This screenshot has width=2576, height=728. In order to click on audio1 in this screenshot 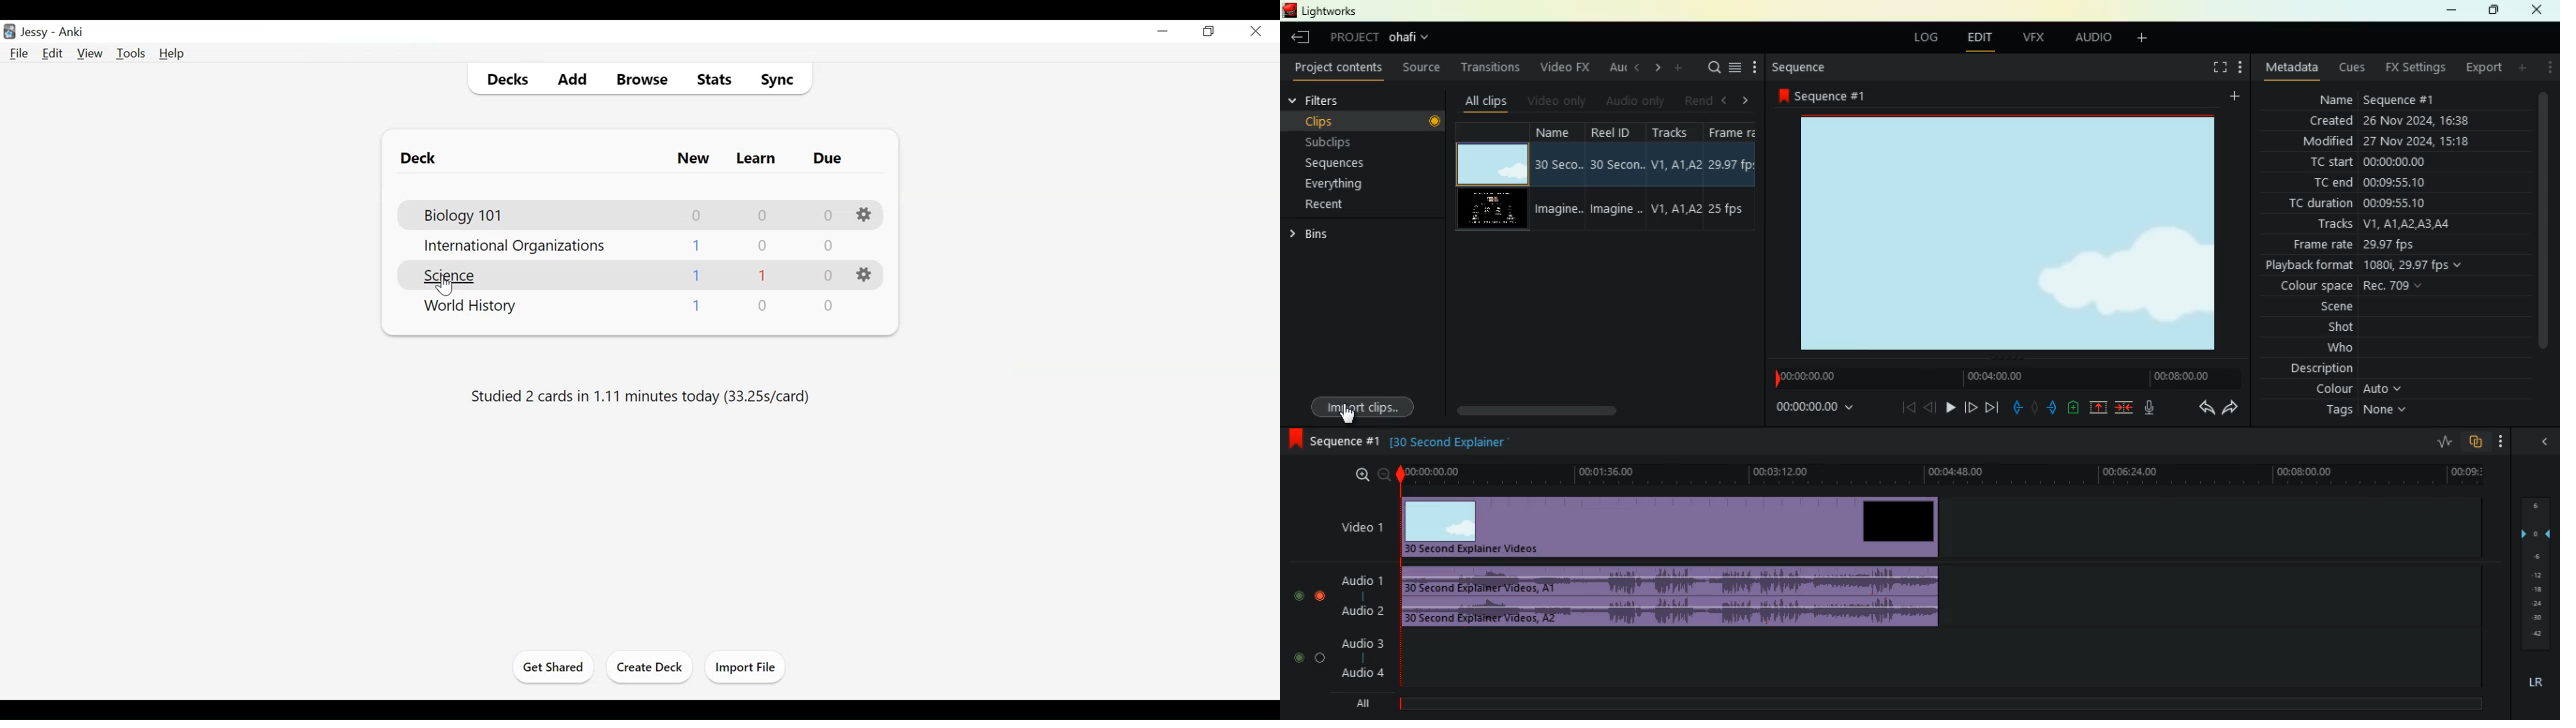, I will do `click(1358, 577)`.